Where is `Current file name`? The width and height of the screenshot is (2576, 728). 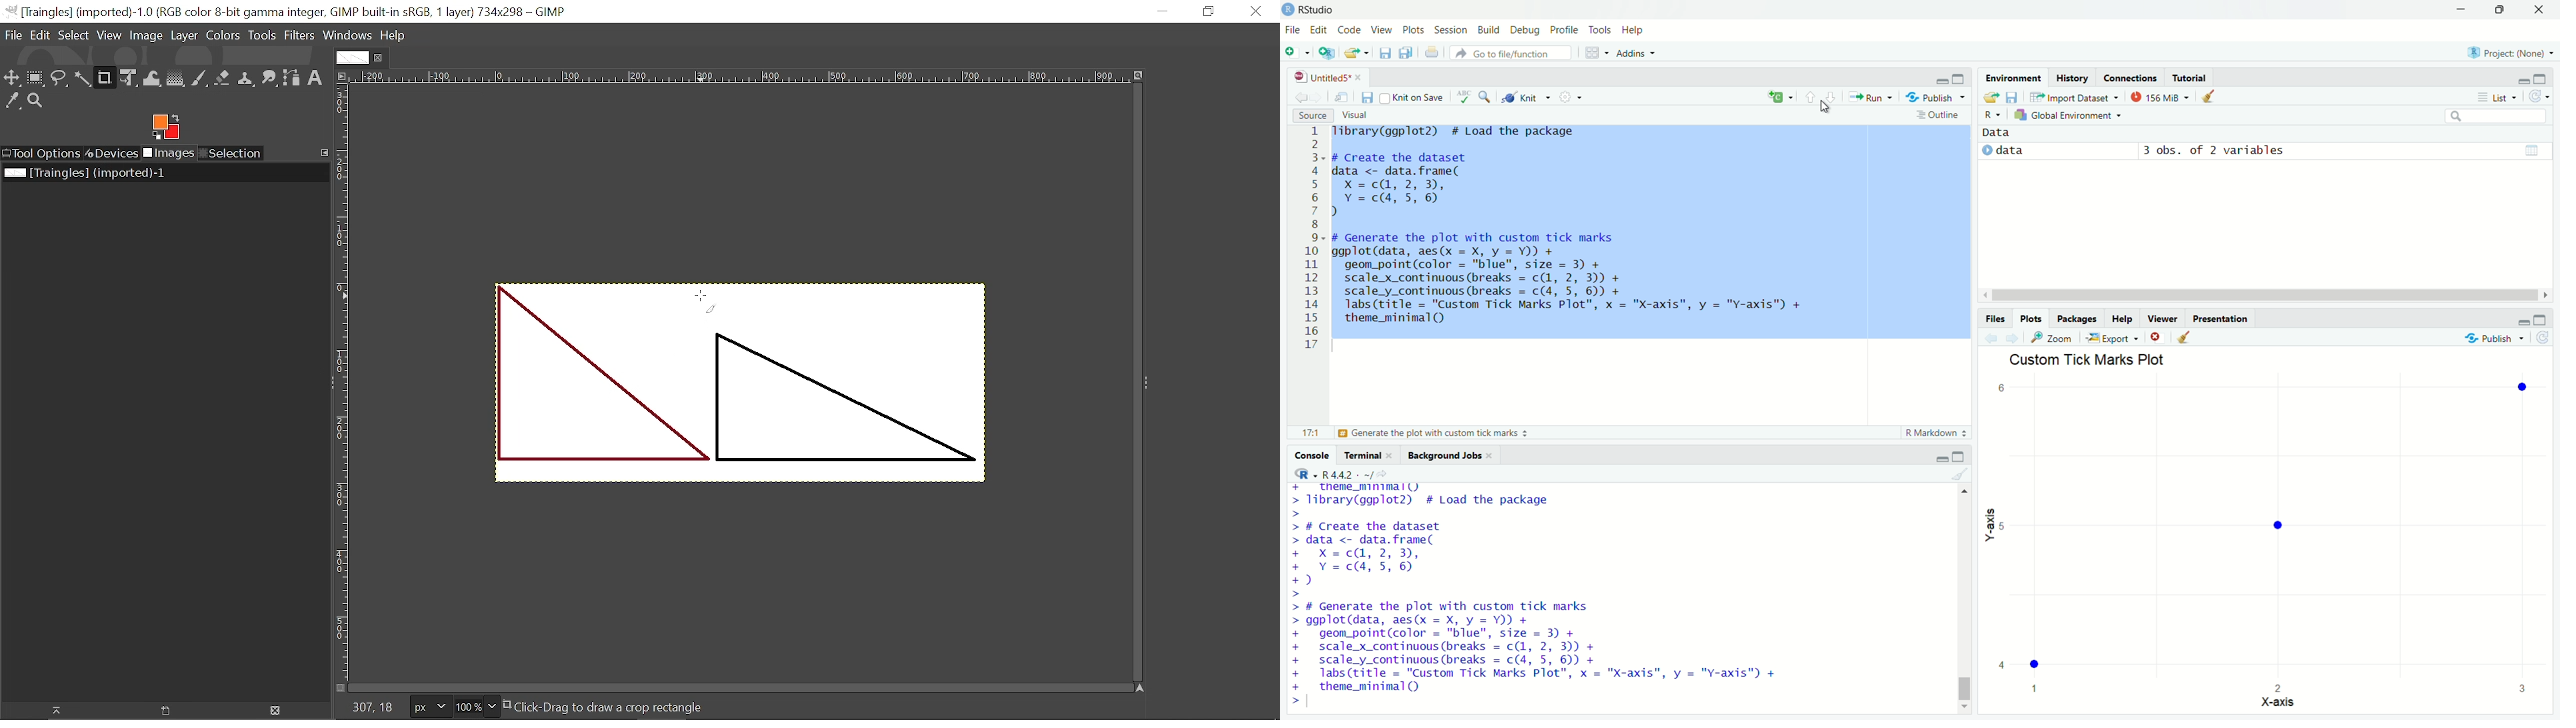 Current file name is located at coordinates (85, 173).